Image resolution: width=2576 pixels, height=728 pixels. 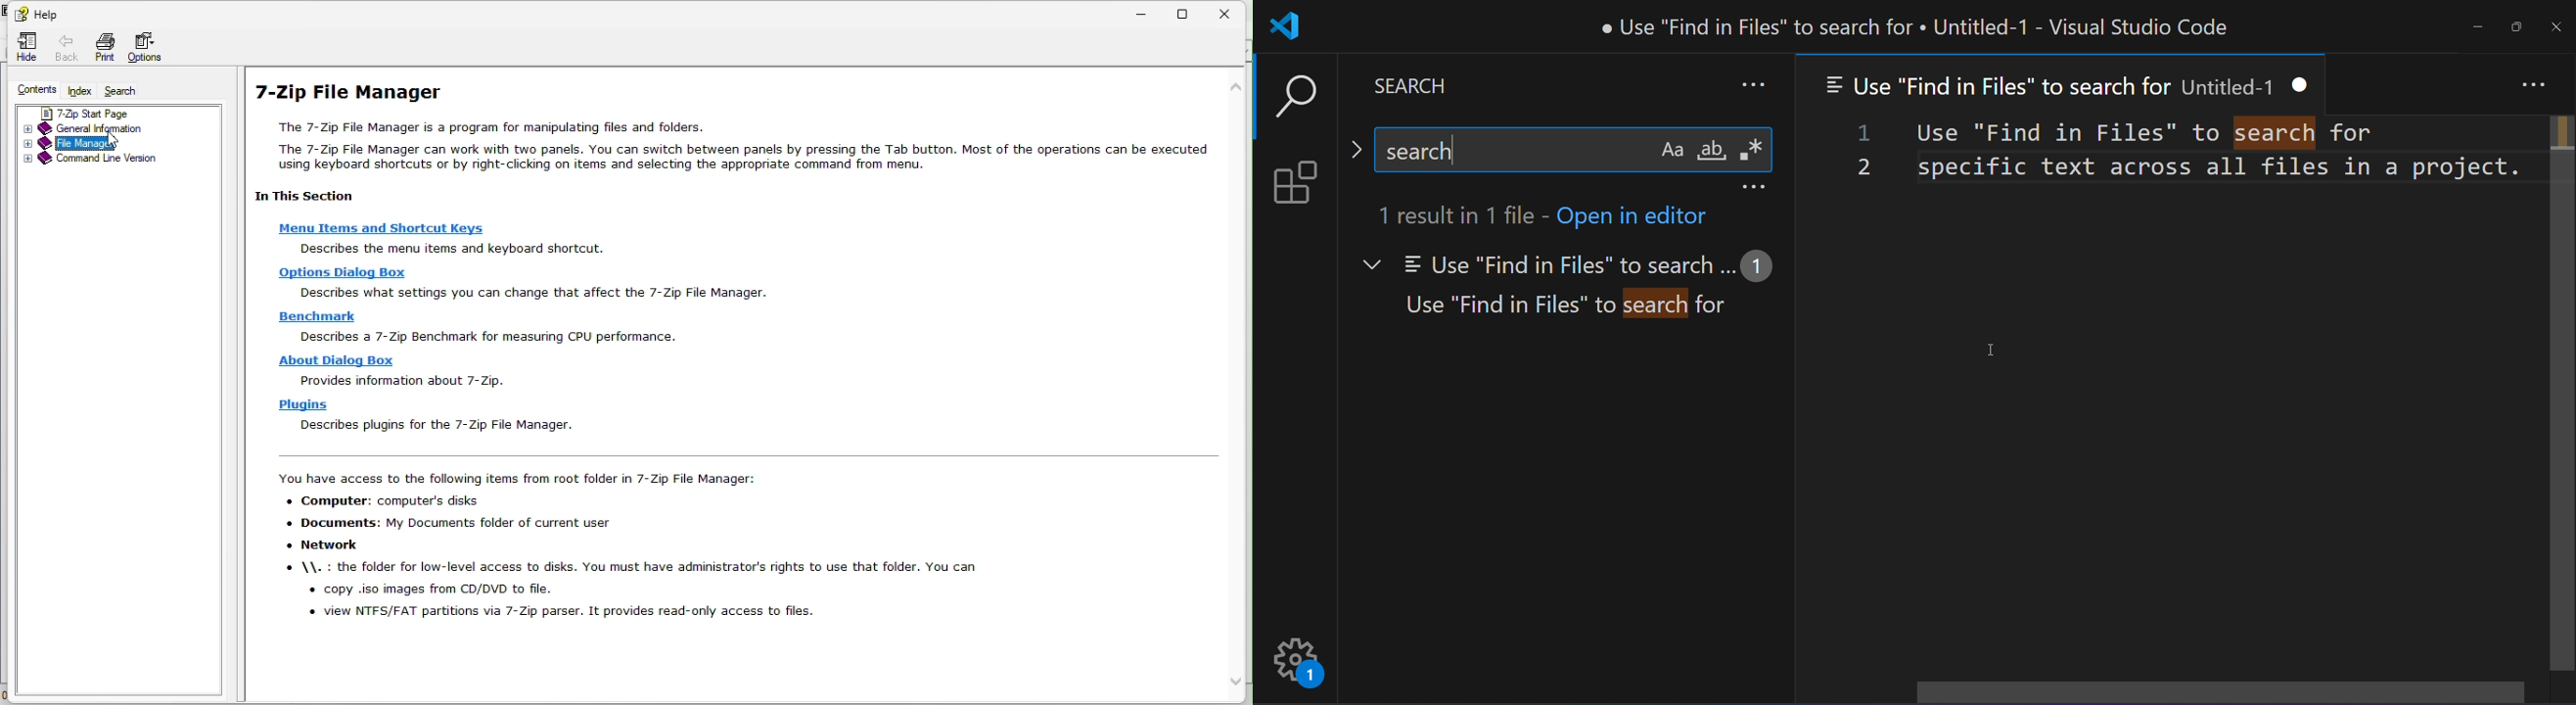 I want to click on search option, so click(x=1293, y=92).